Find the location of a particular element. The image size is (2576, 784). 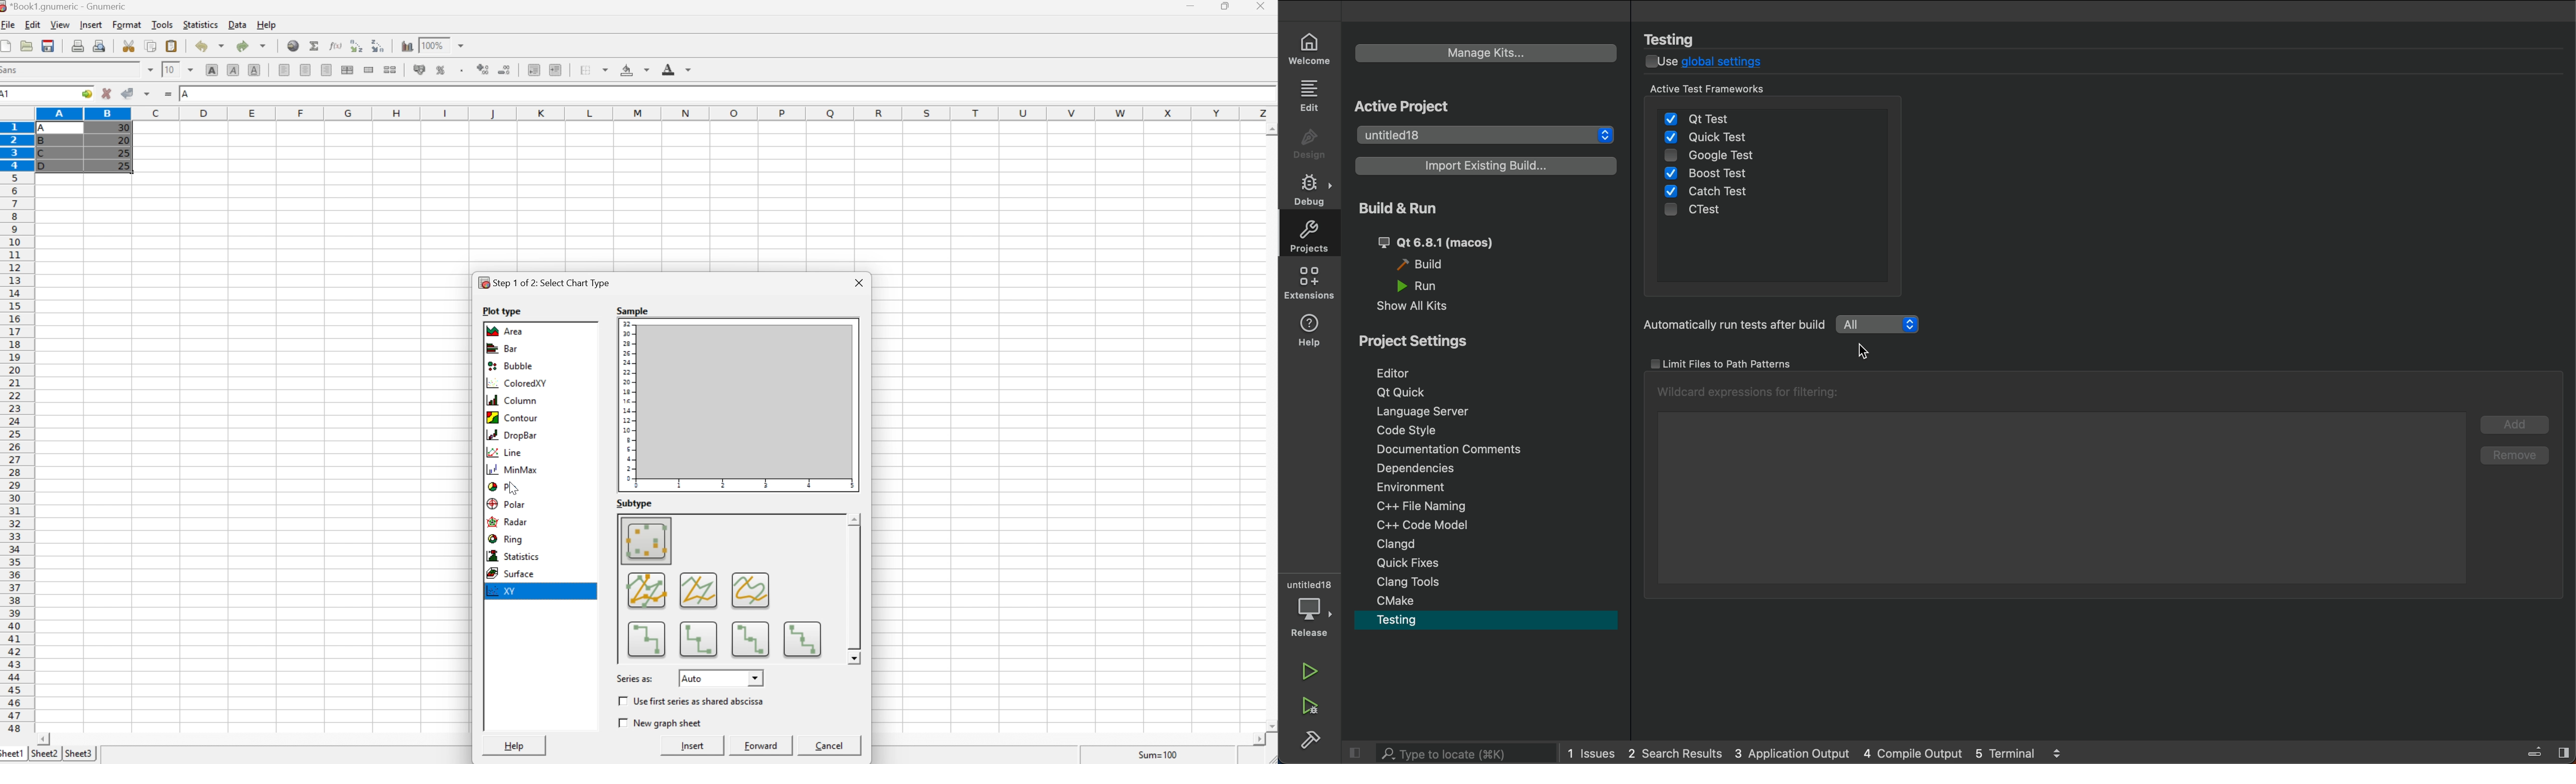

type is located at coordinates (1448, 753).